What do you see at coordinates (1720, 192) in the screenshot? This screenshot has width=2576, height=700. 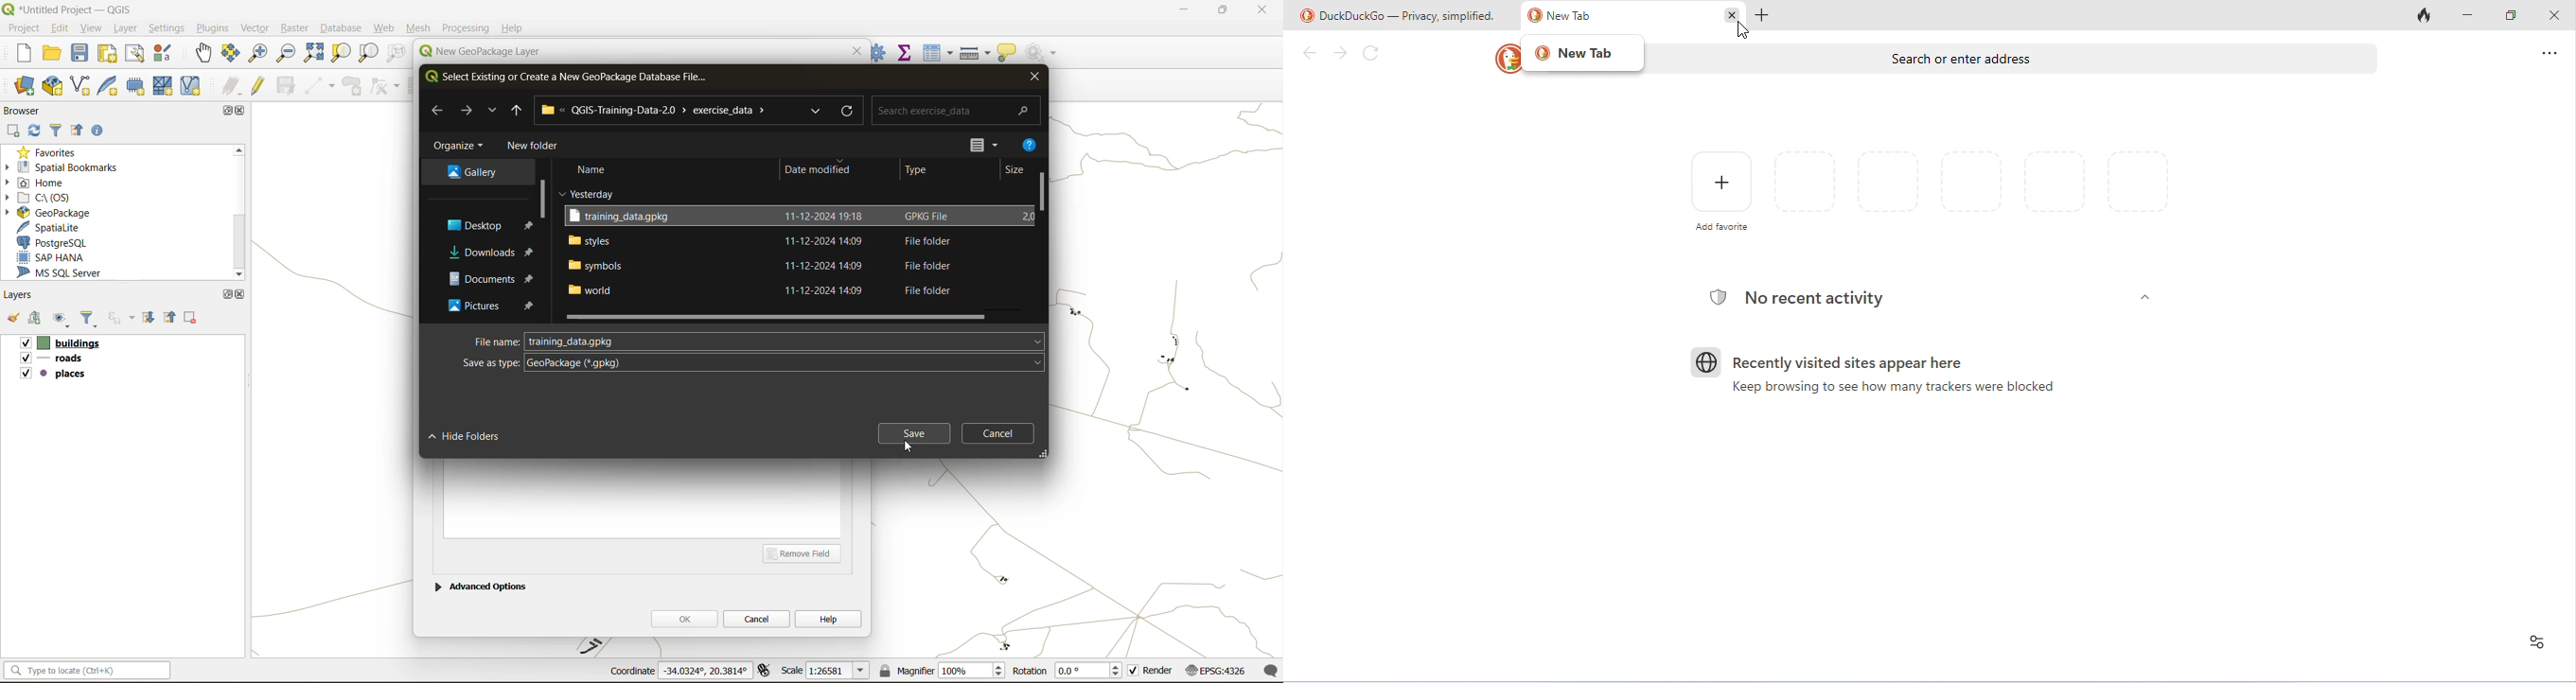 I see `add favorite` at bounding box center [1720, 192].